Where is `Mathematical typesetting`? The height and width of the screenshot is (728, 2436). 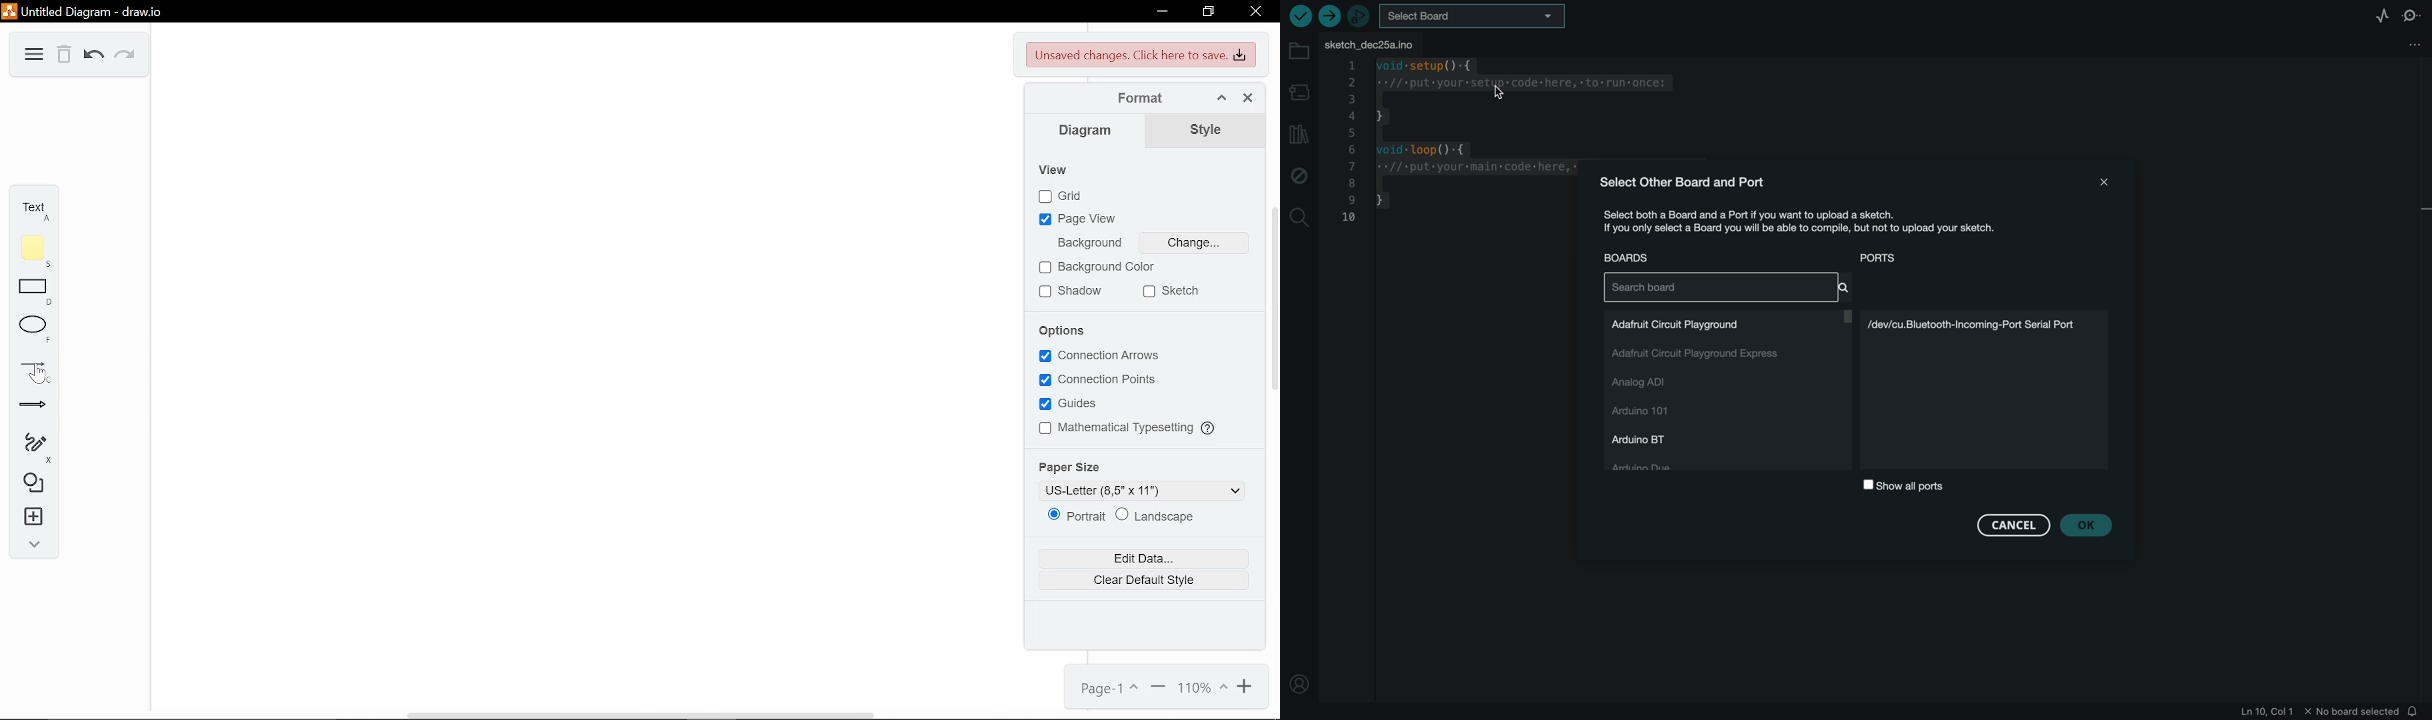
Mathematical typesetting is located at coordinates (1120, 430).